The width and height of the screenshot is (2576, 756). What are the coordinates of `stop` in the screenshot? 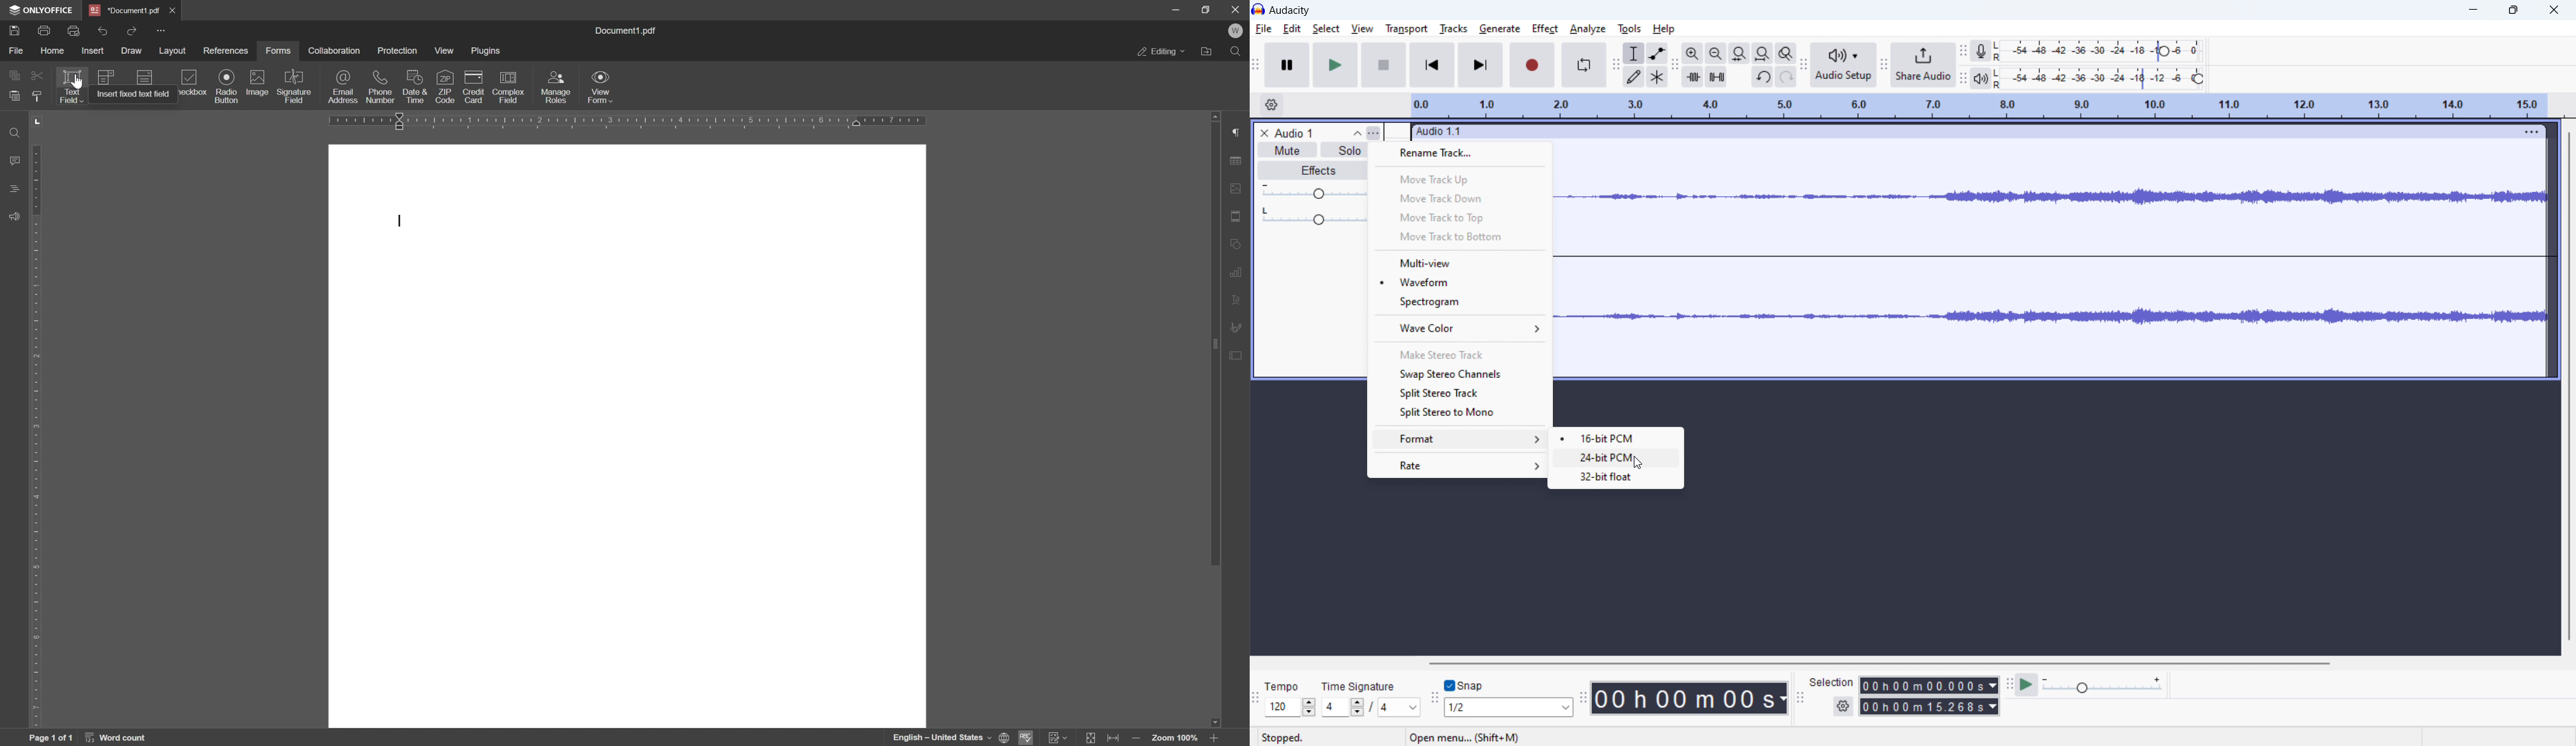 It's located at (1384, 64).